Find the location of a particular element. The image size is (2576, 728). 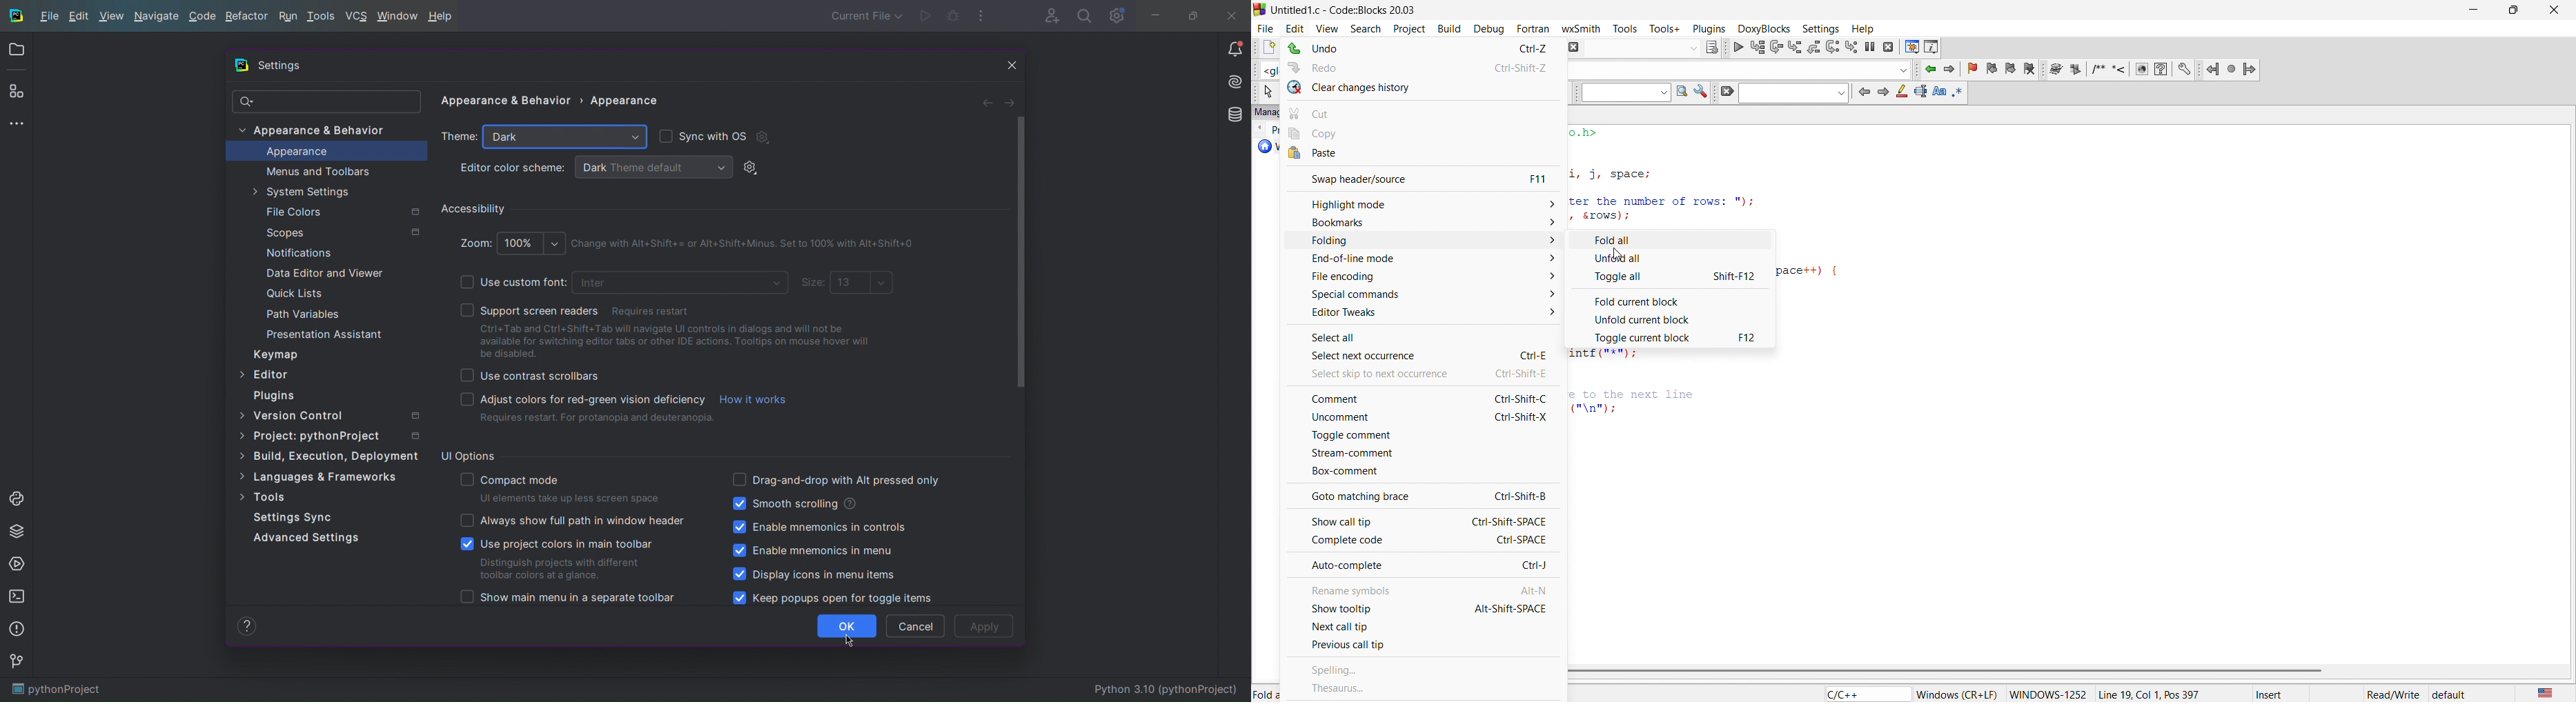

insert comment box is located at coordinates (2097, 69).